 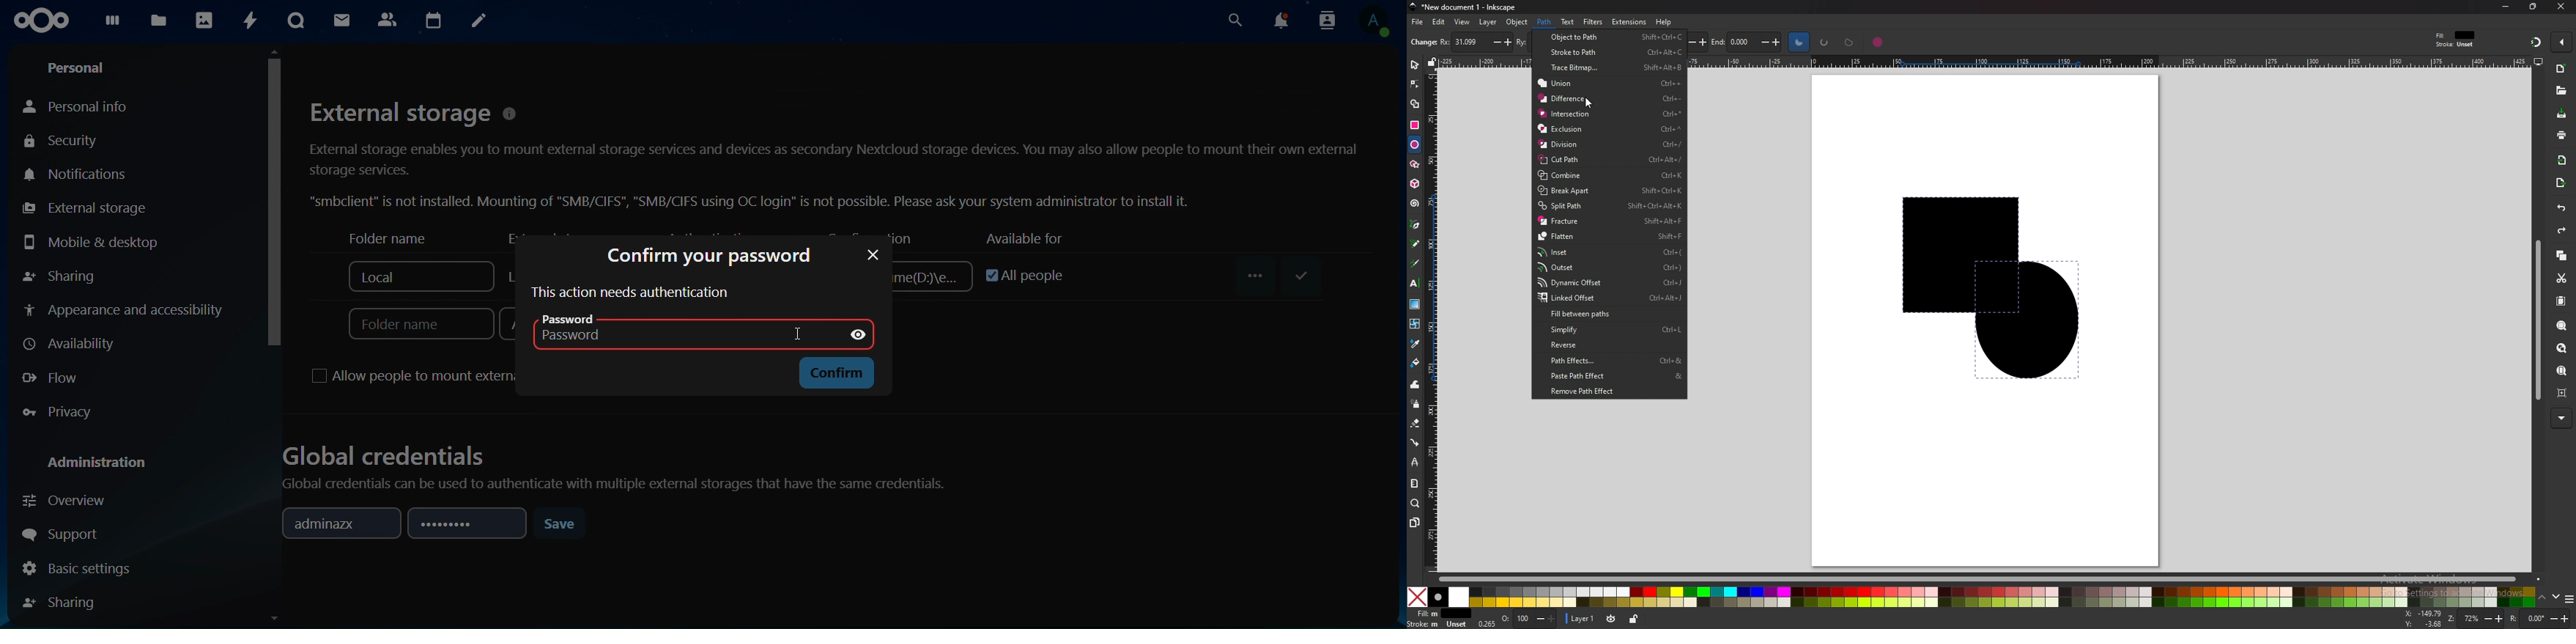 I want to click on photos, so click(x=205, y=21).